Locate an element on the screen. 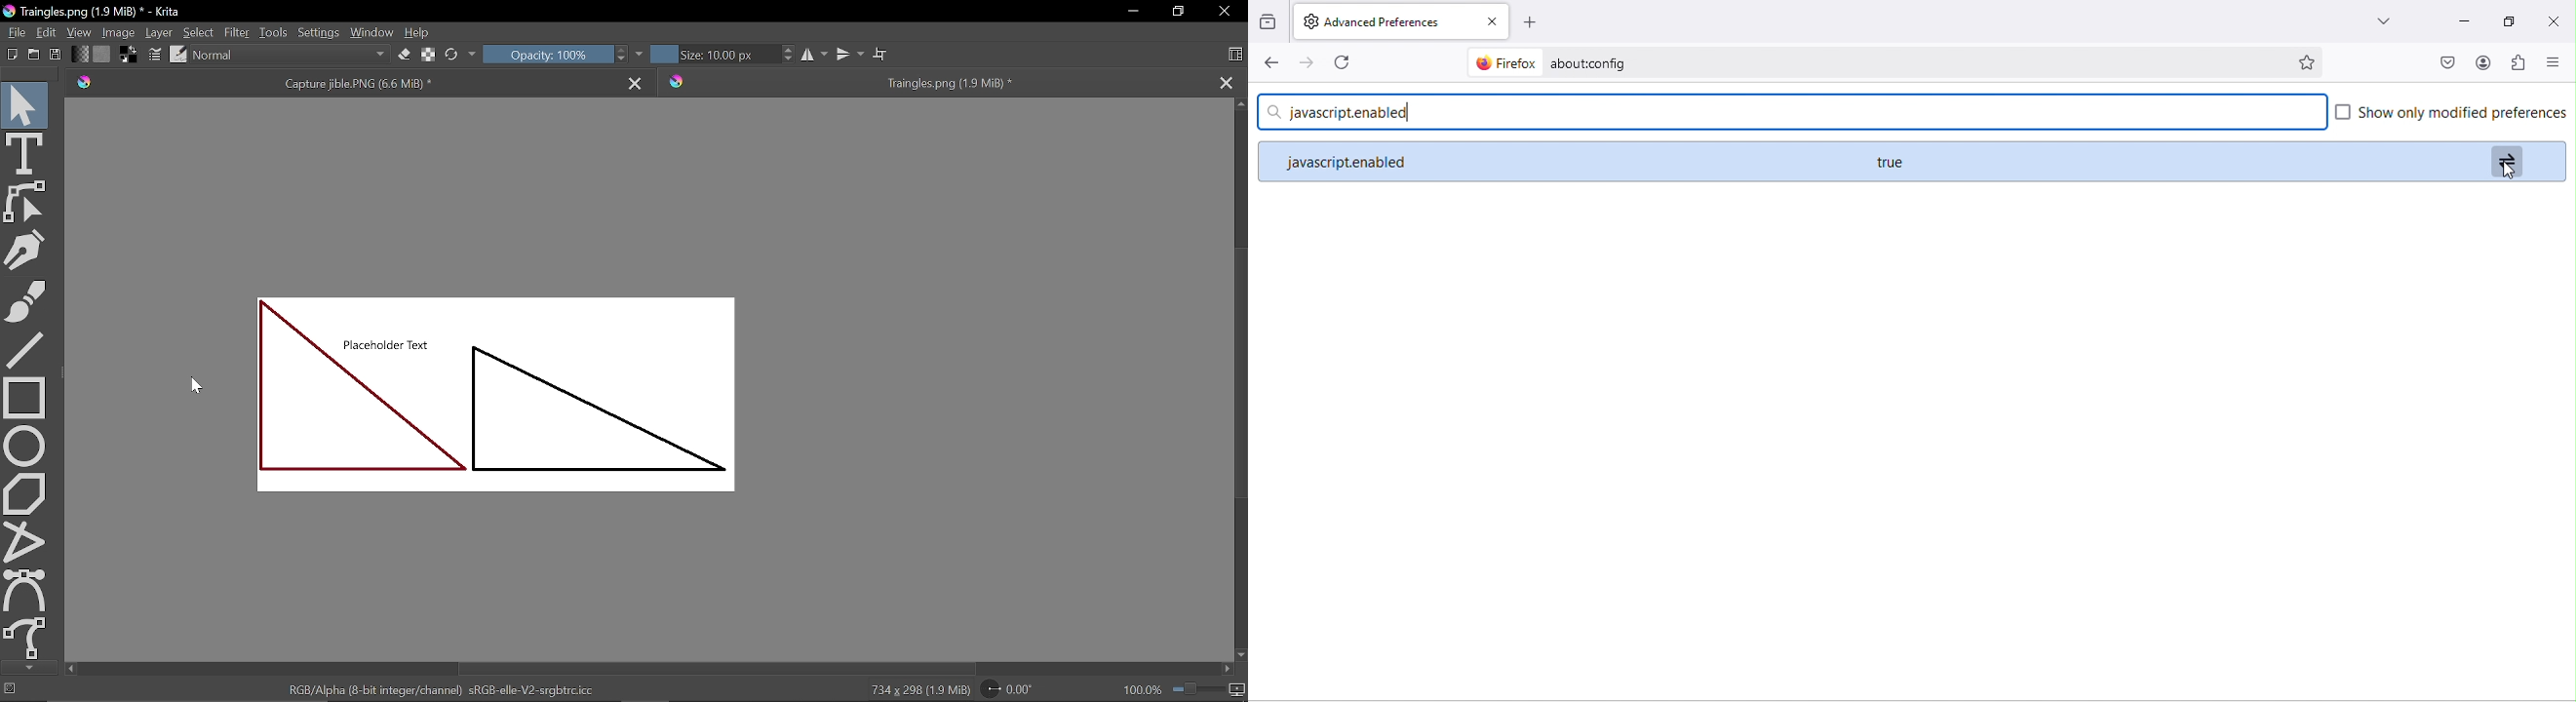 This screenshot has height=728, width=2576. Rotate is located at coordinates (1018, 690).